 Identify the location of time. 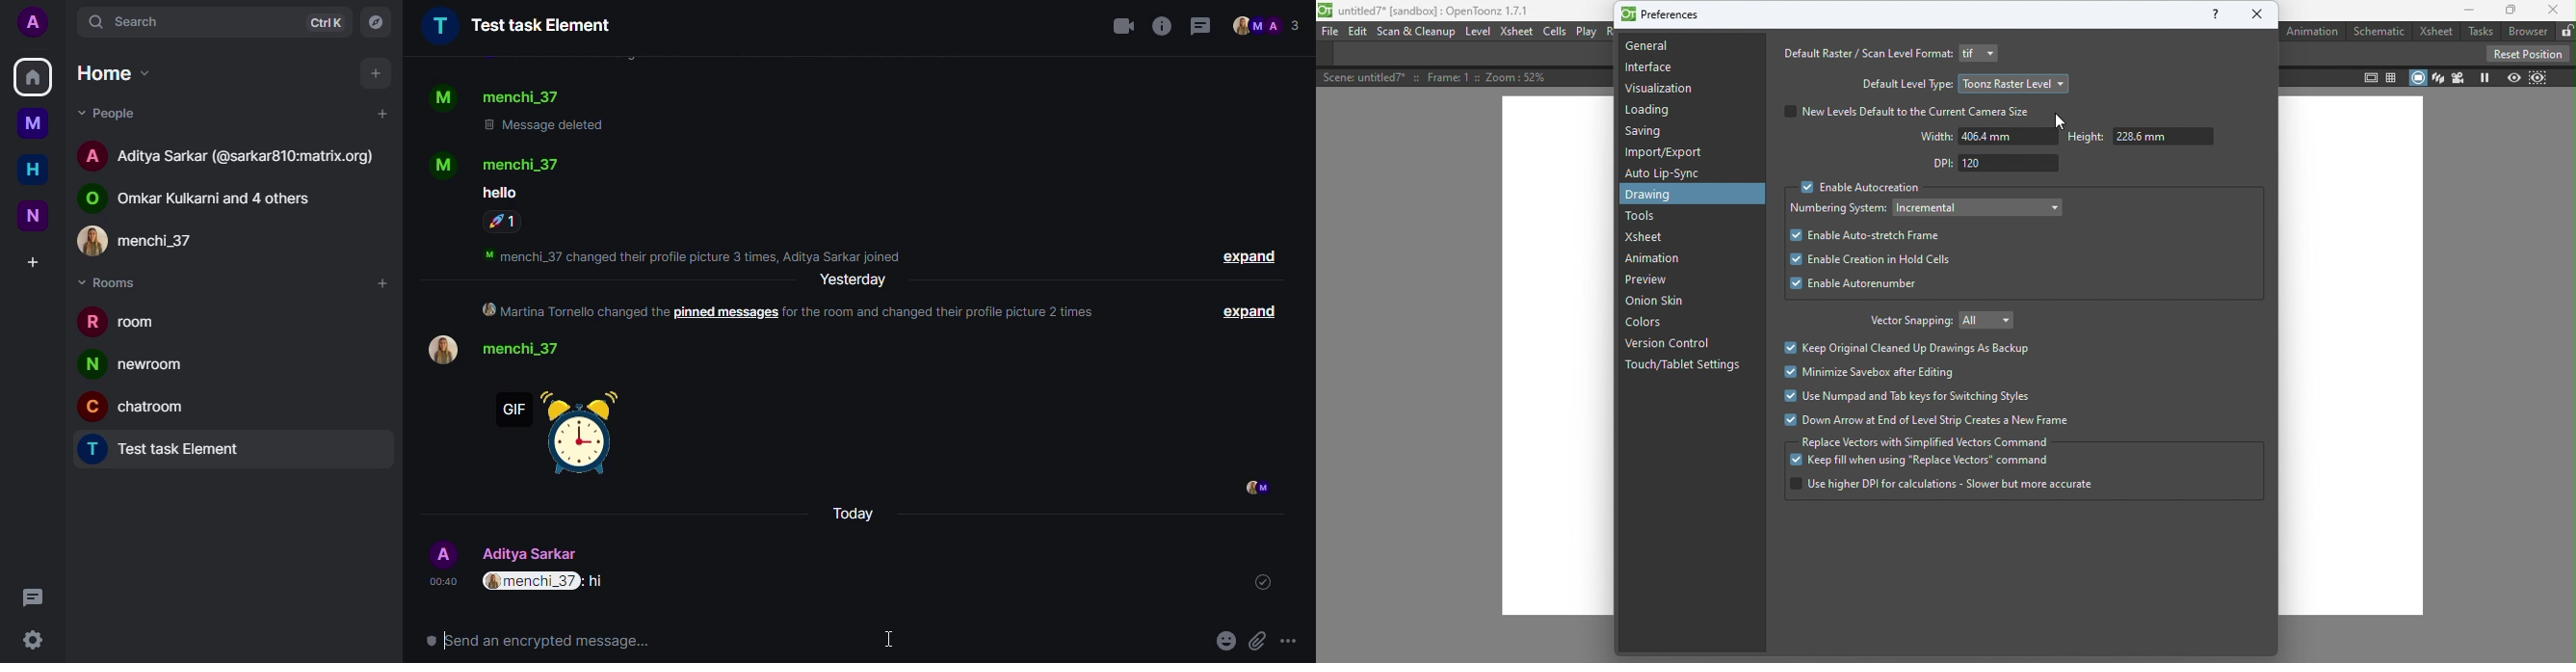
(443, 581).